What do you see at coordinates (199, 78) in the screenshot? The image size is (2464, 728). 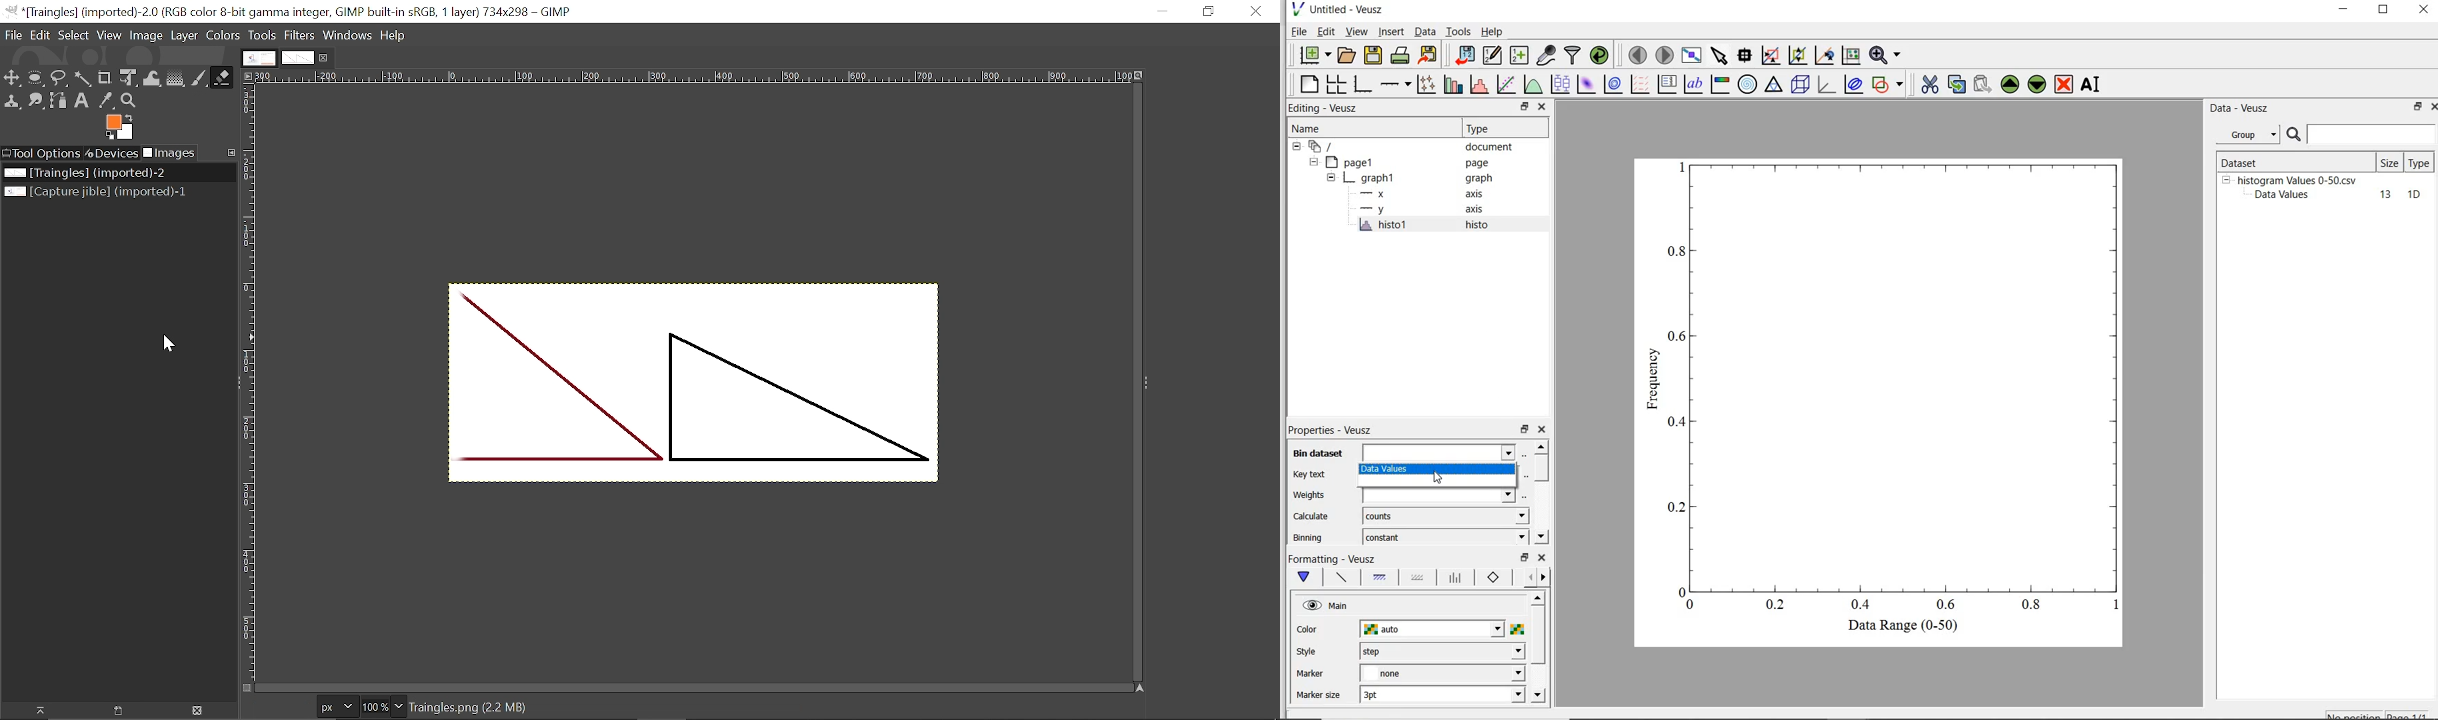 I see `Paintbrush tool` at bounding box center [199, 78].